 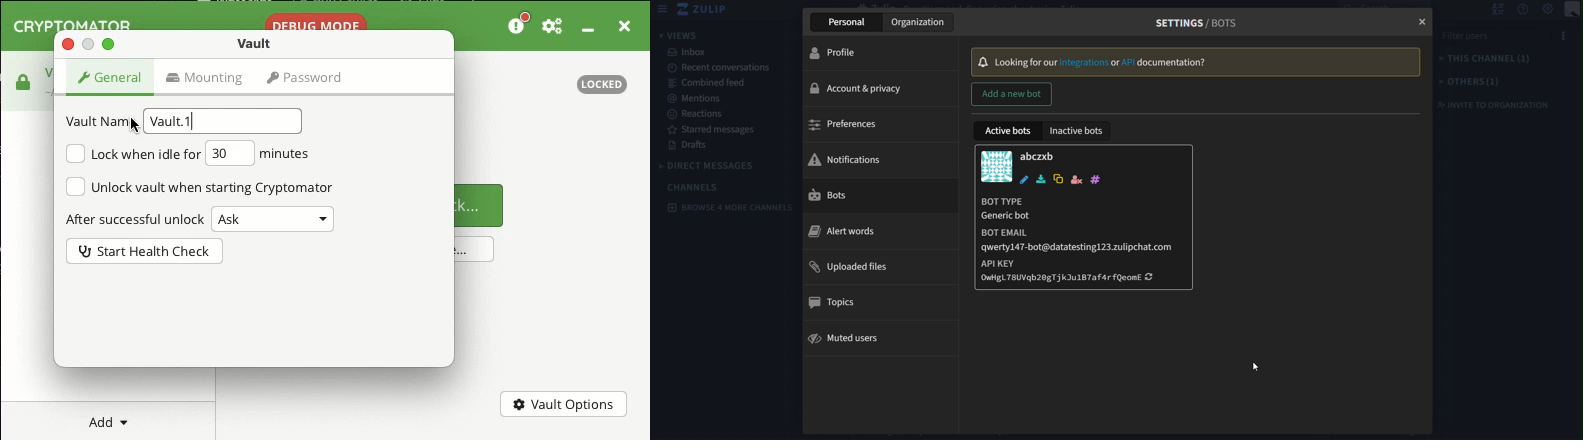 I want to click on After successful unlock, so click(x=132, y=222).